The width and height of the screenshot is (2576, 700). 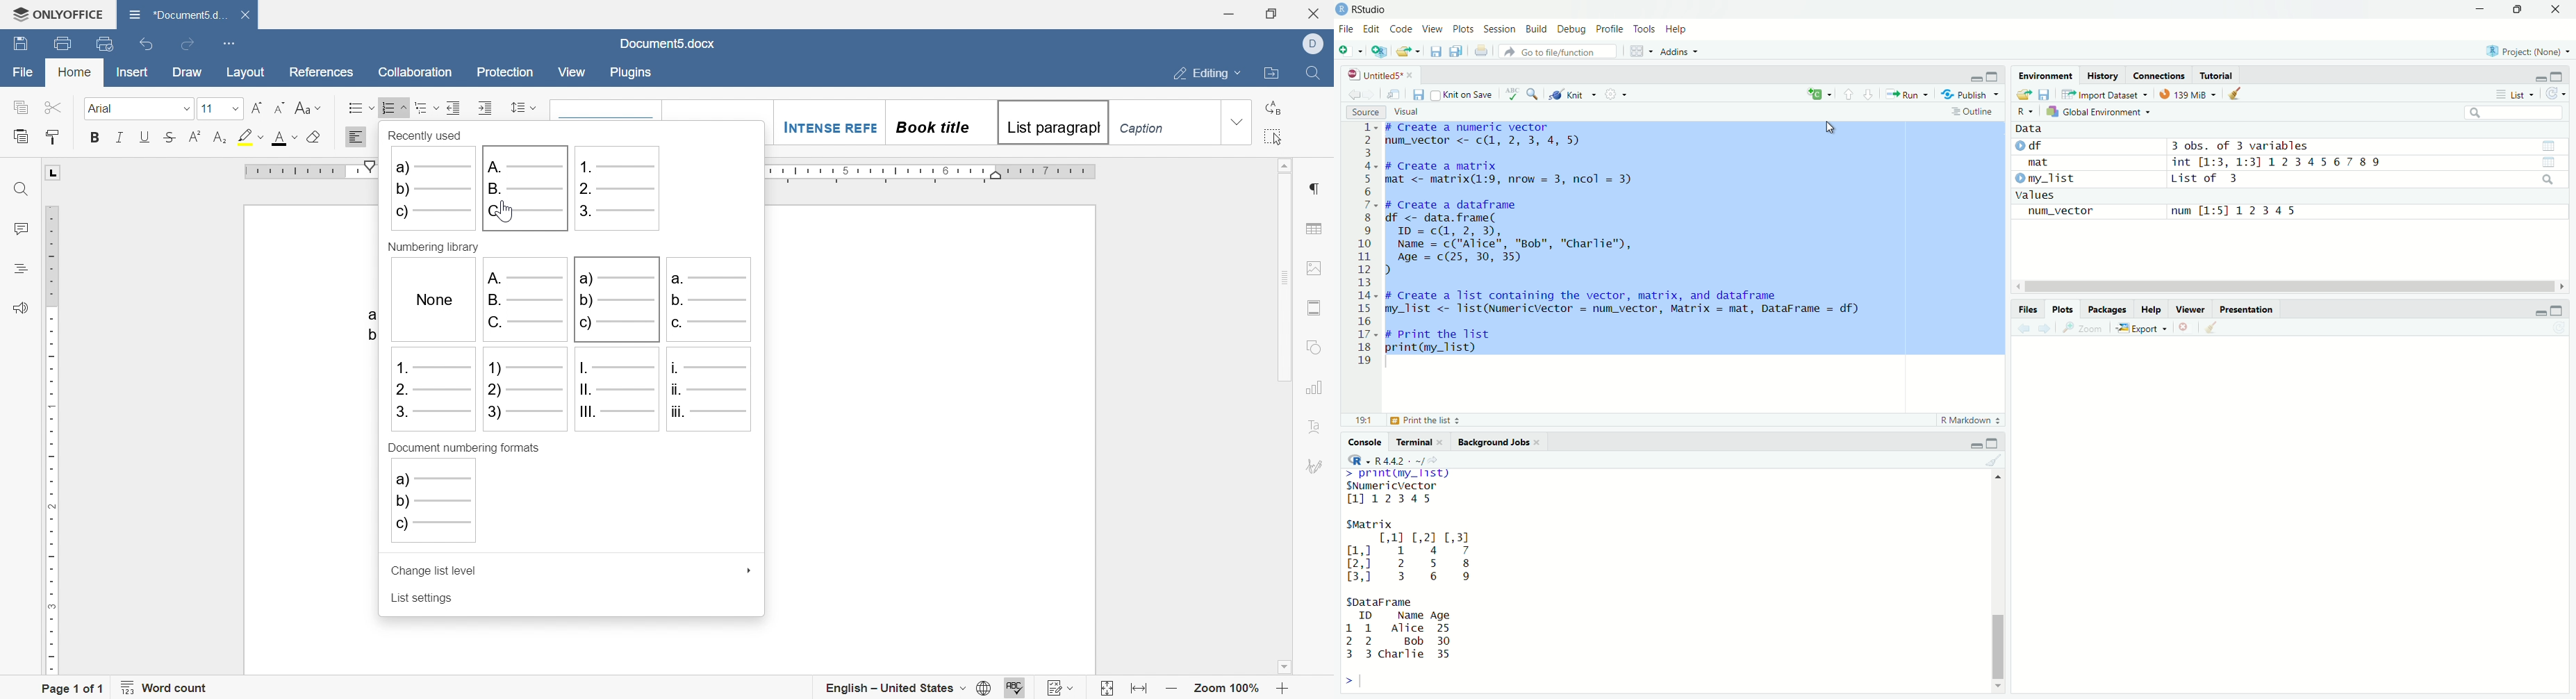 What do you see at coordinates (1538, 28) in the screenshot?
I see `Build` at bounding box center [1538, 28].